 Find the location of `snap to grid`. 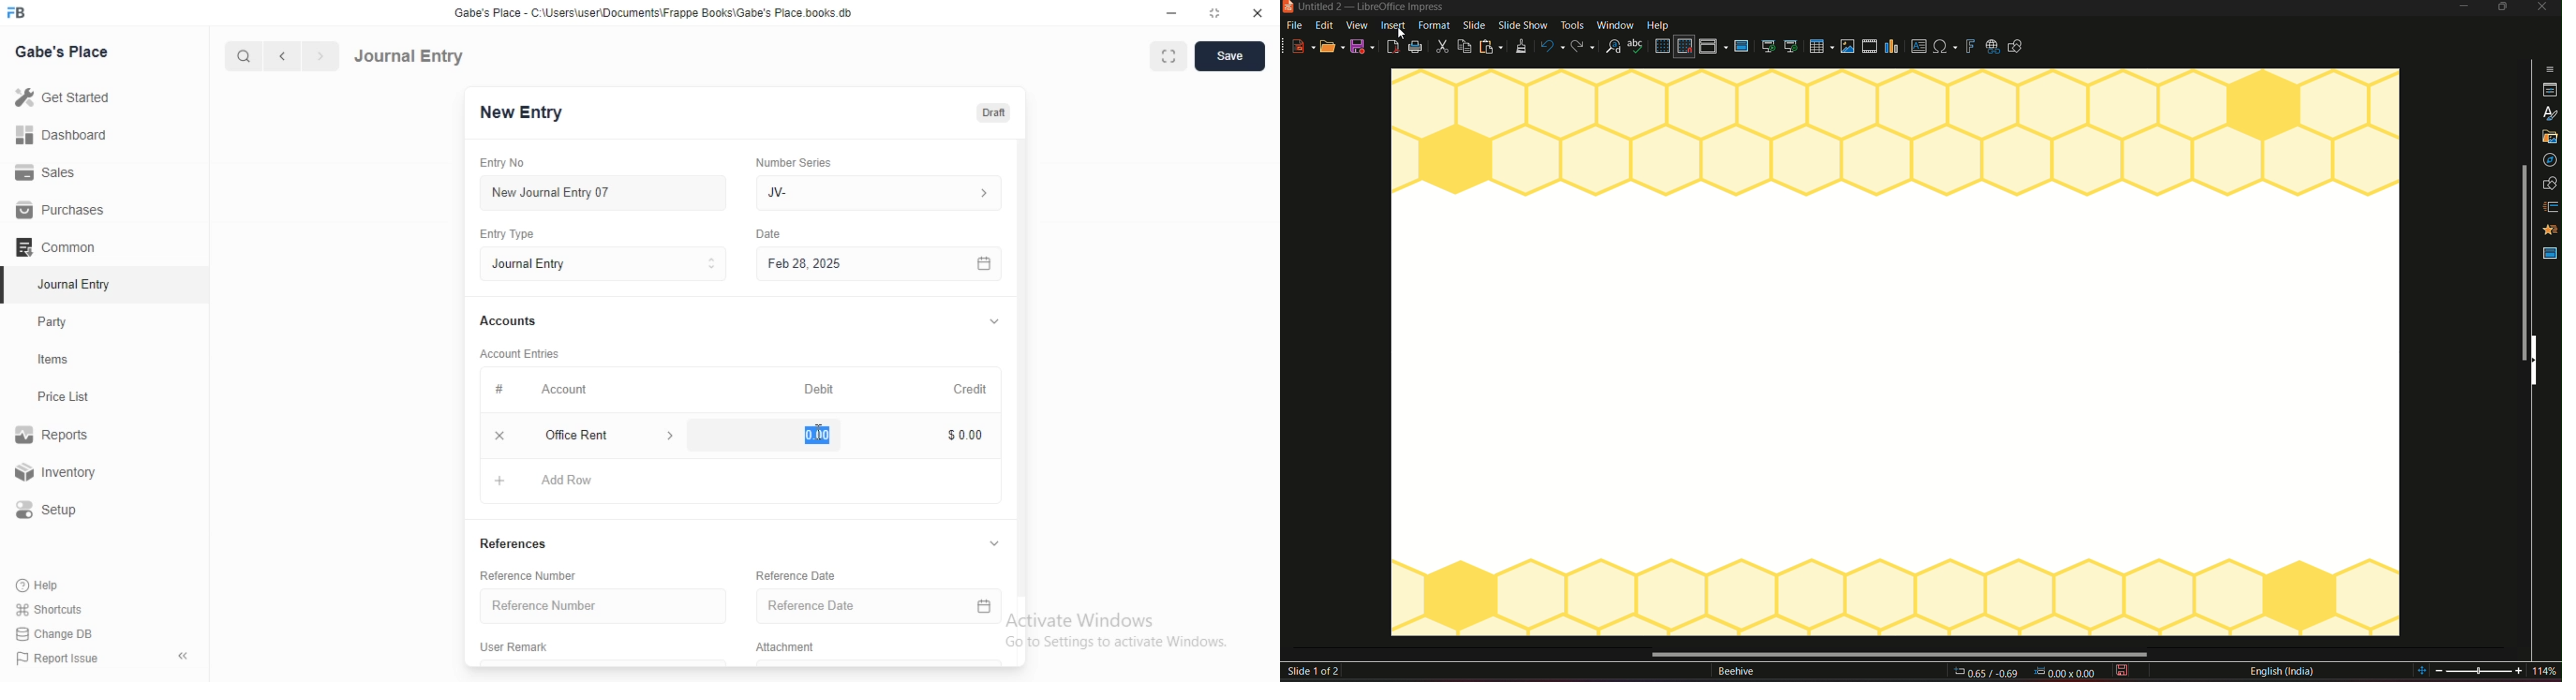

snap to grid is located at coordinates (1685, 47).